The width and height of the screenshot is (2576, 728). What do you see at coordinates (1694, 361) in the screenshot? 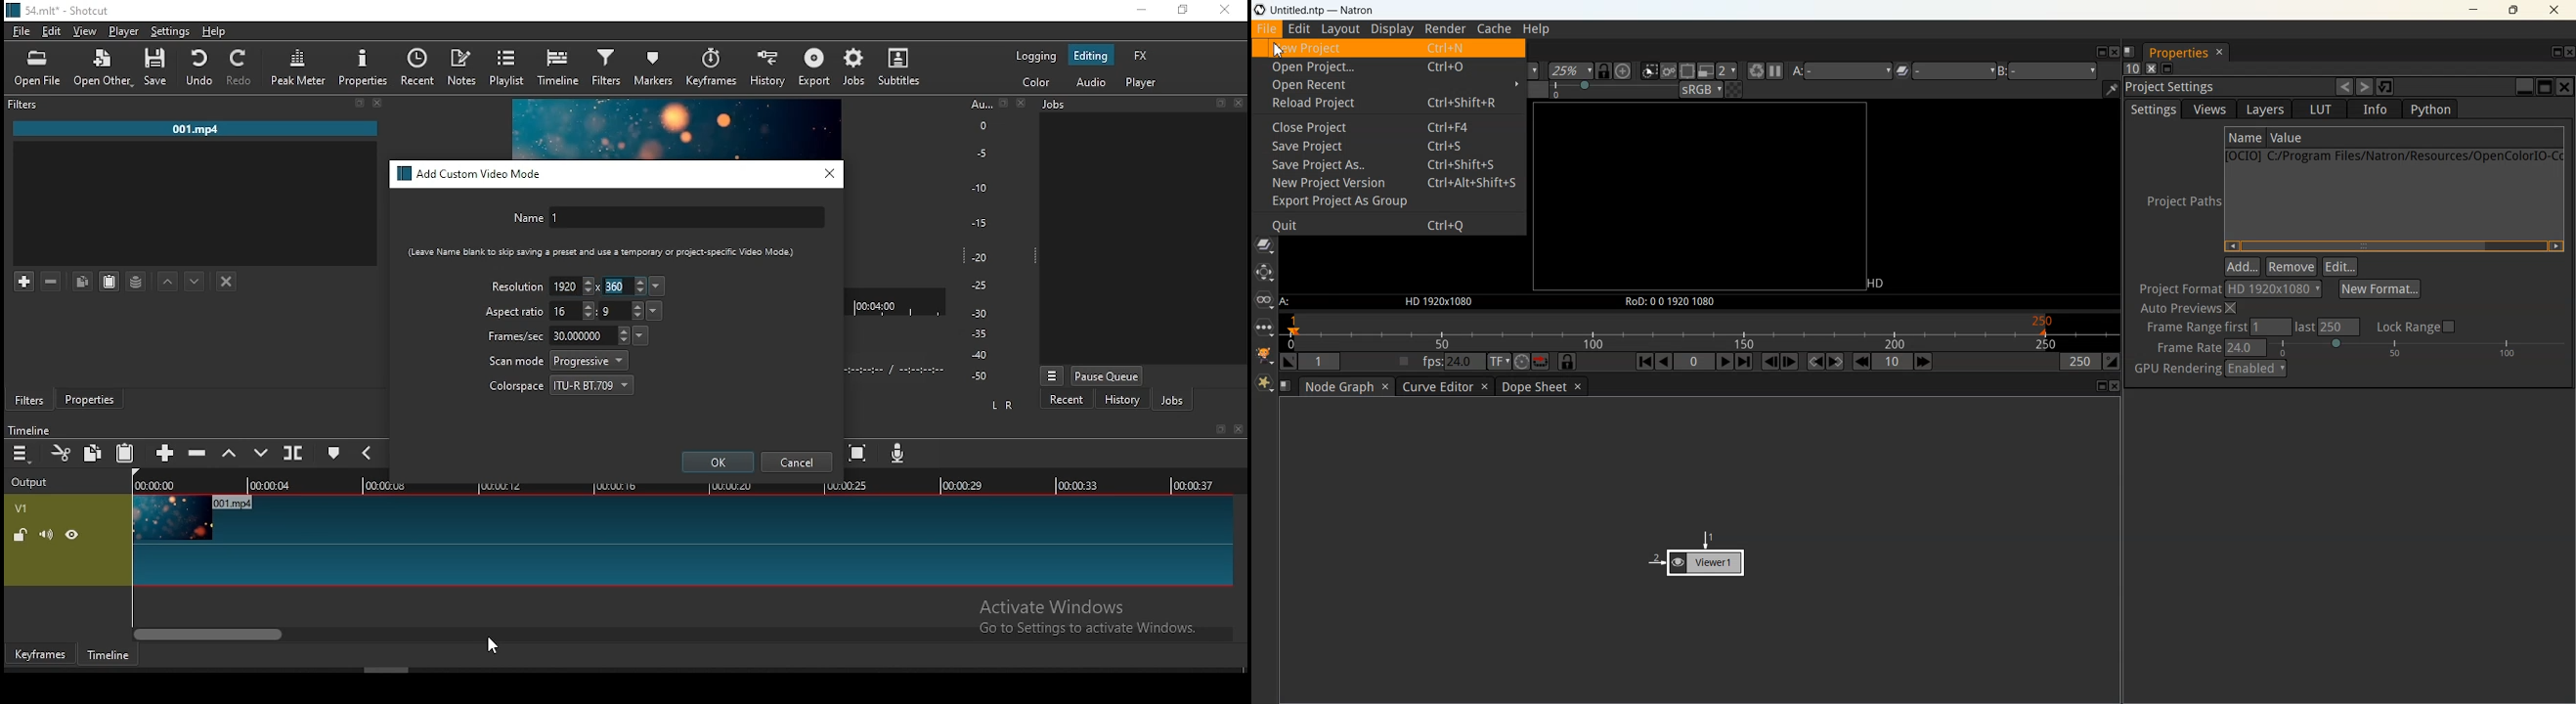
I see `Current frame number` at bounding box center [1694, 361].